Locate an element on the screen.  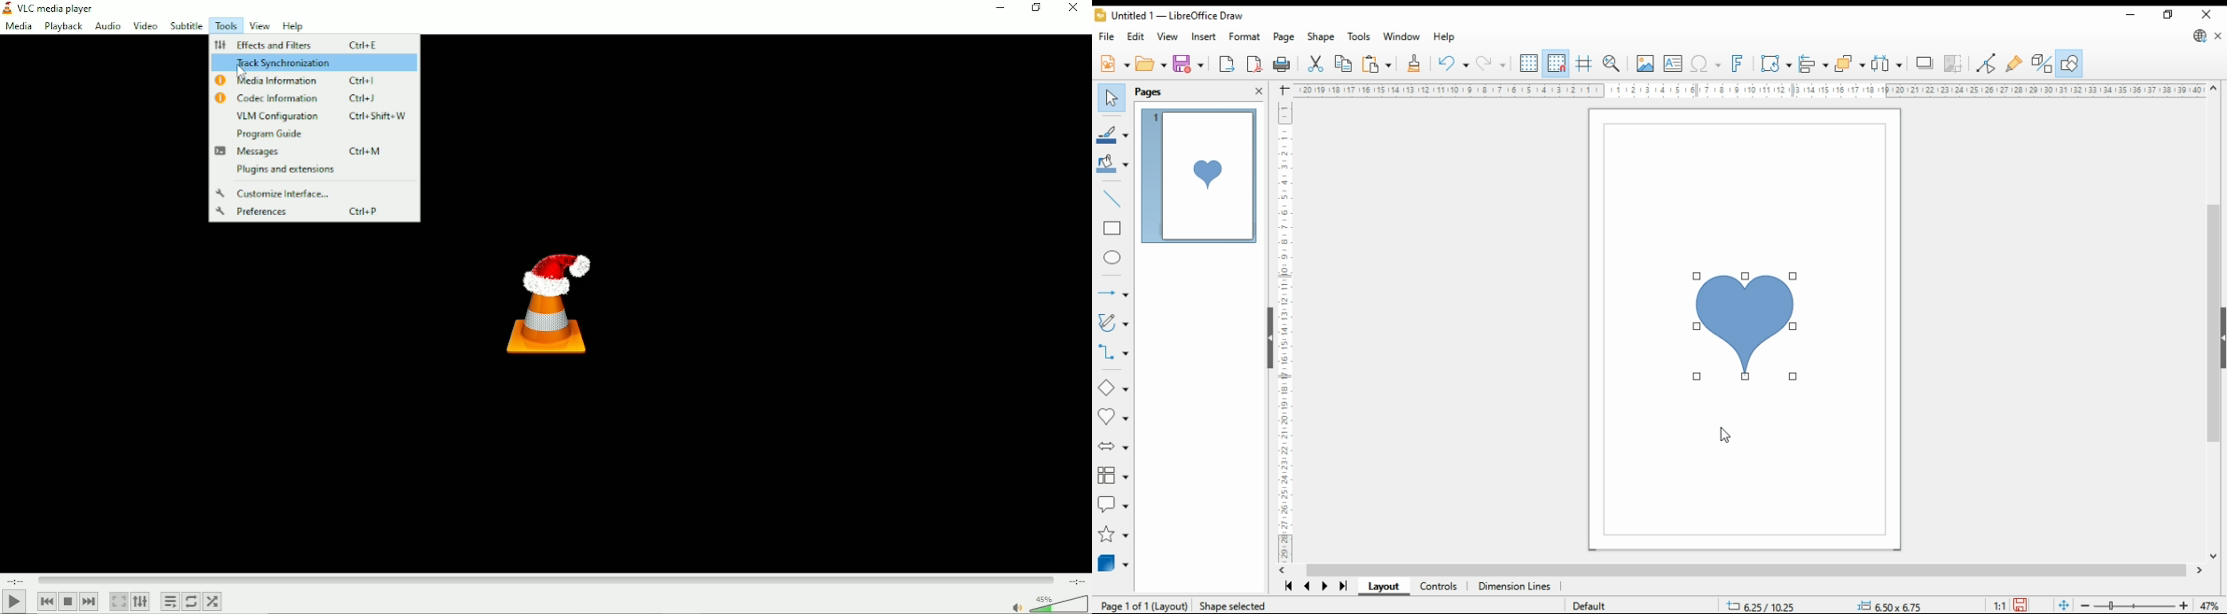
Video is located at coordinates (145, 27).